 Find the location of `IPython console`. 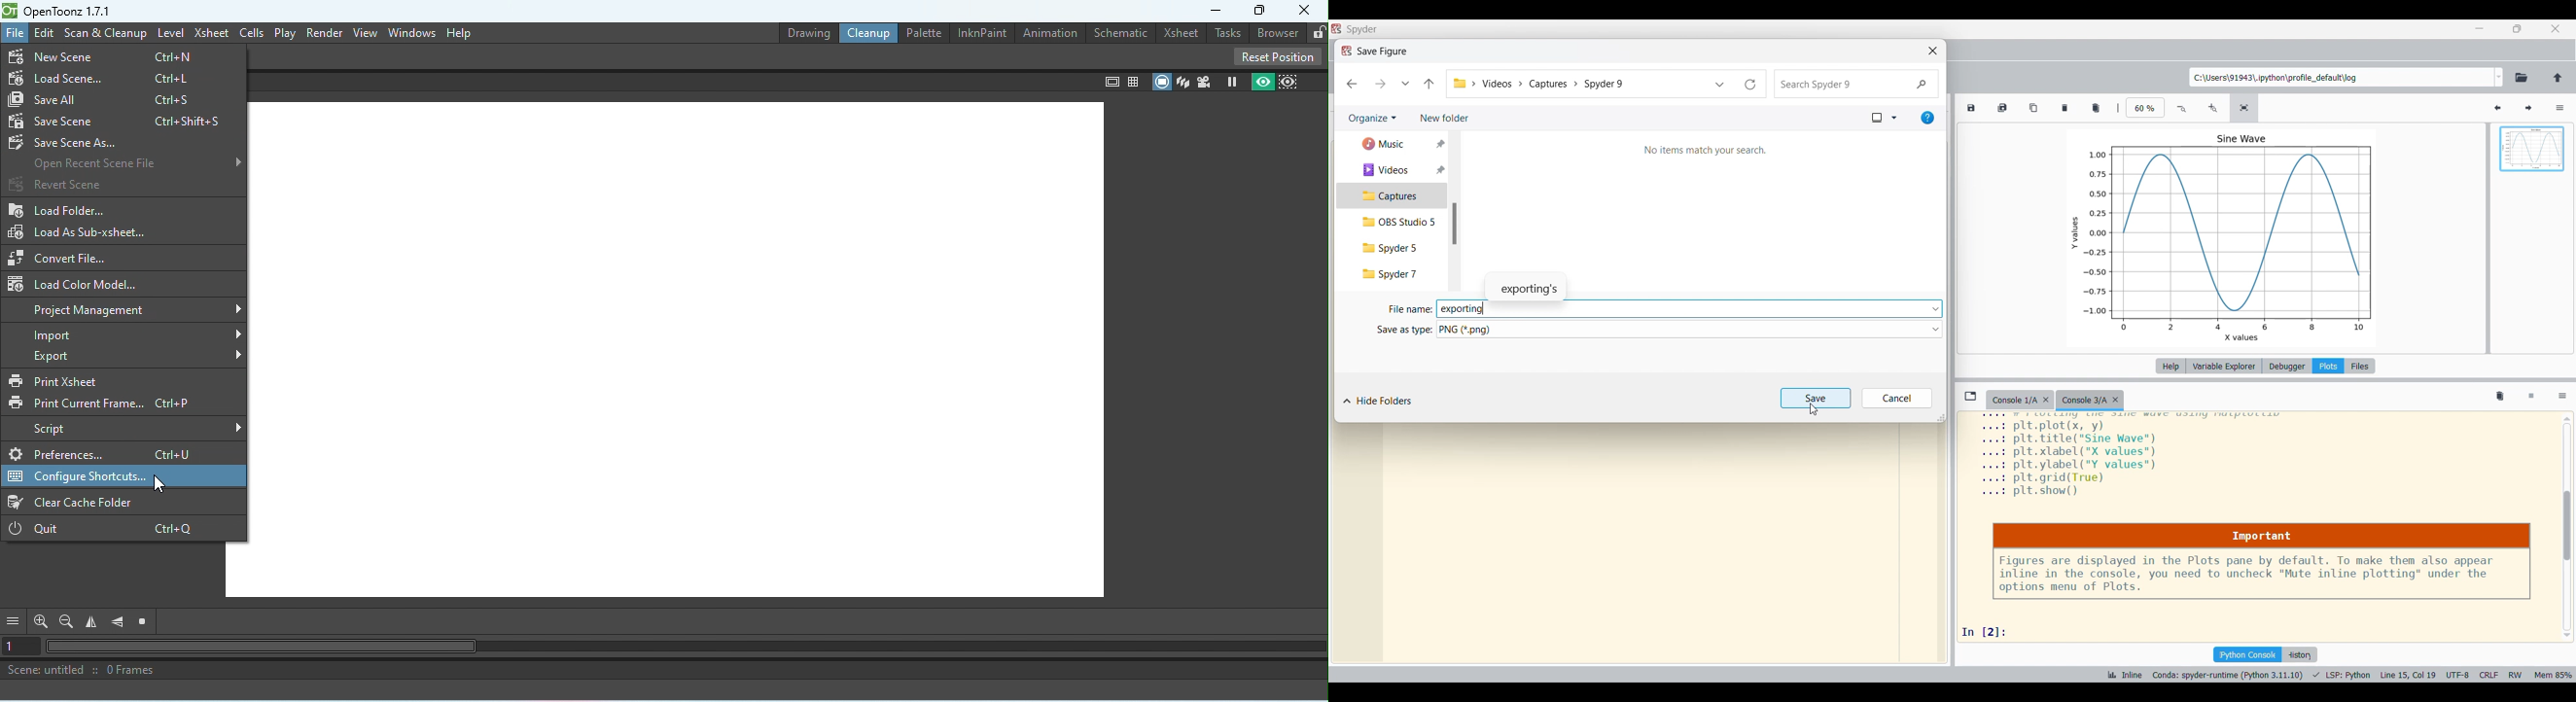

IPython console is located at coordinates (2248, 655).